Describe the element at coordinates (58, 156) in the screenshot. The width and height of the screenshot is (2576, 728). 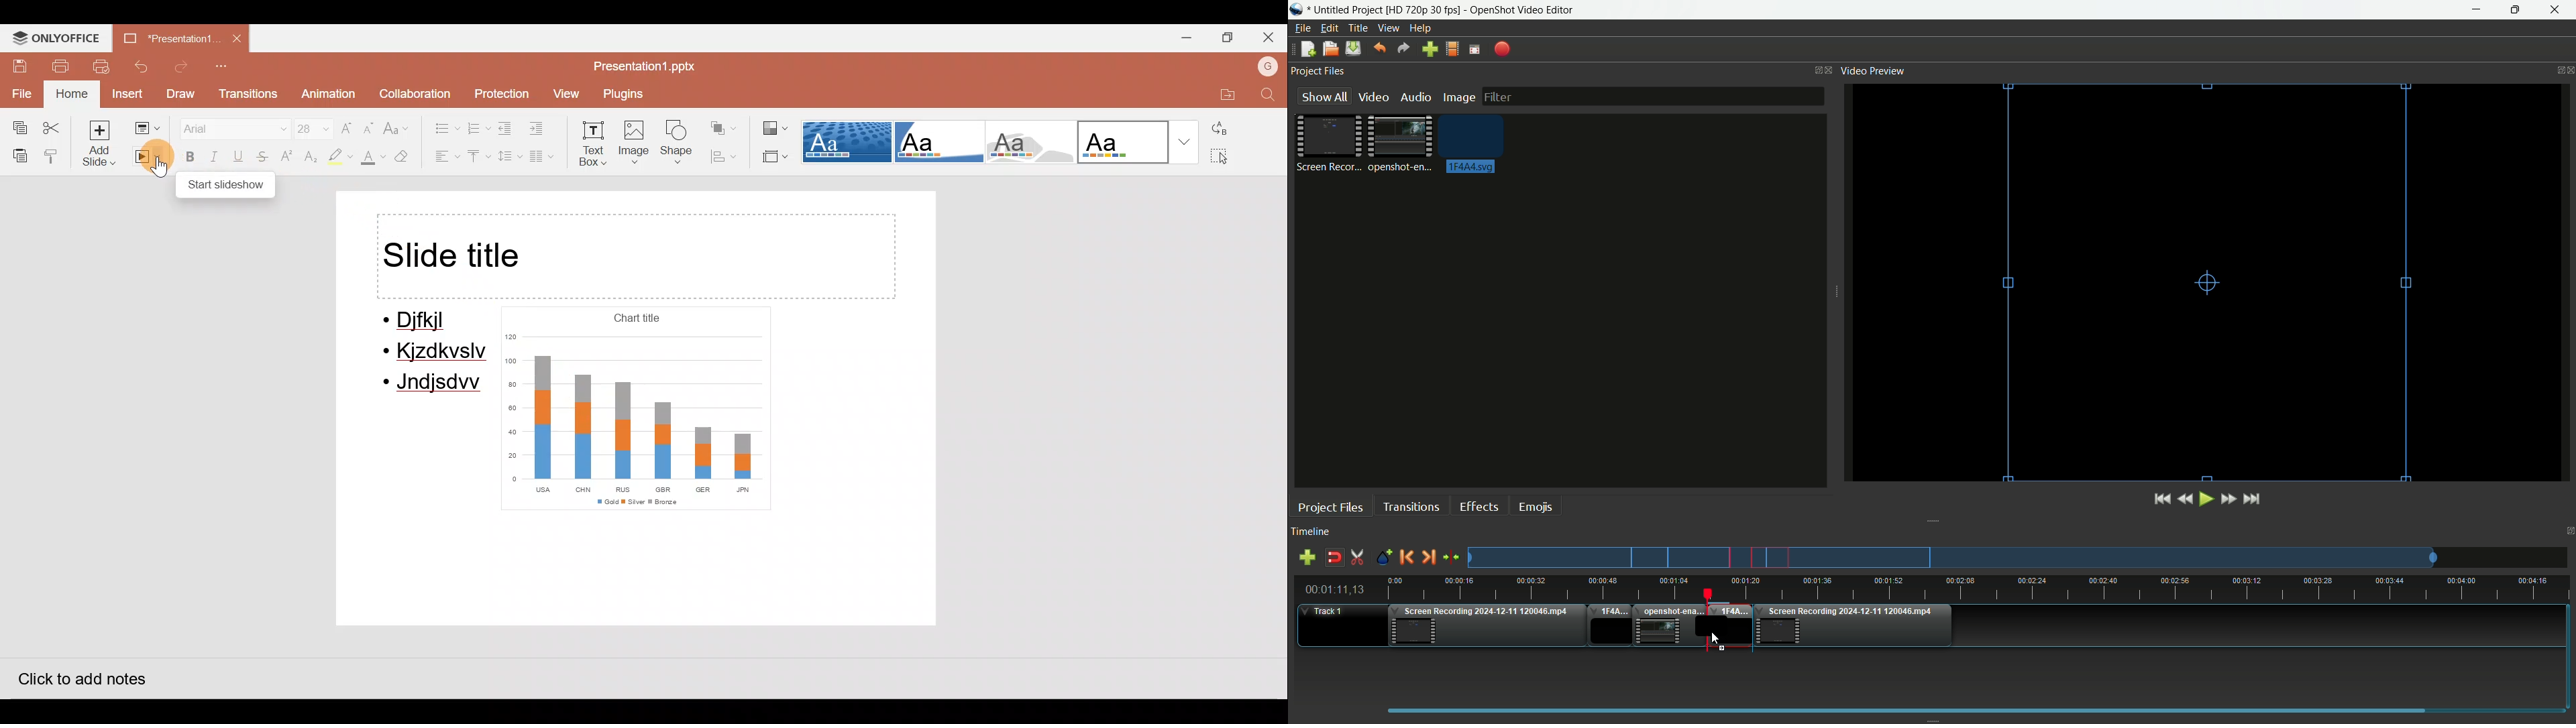
I see `Copy style` at that location.